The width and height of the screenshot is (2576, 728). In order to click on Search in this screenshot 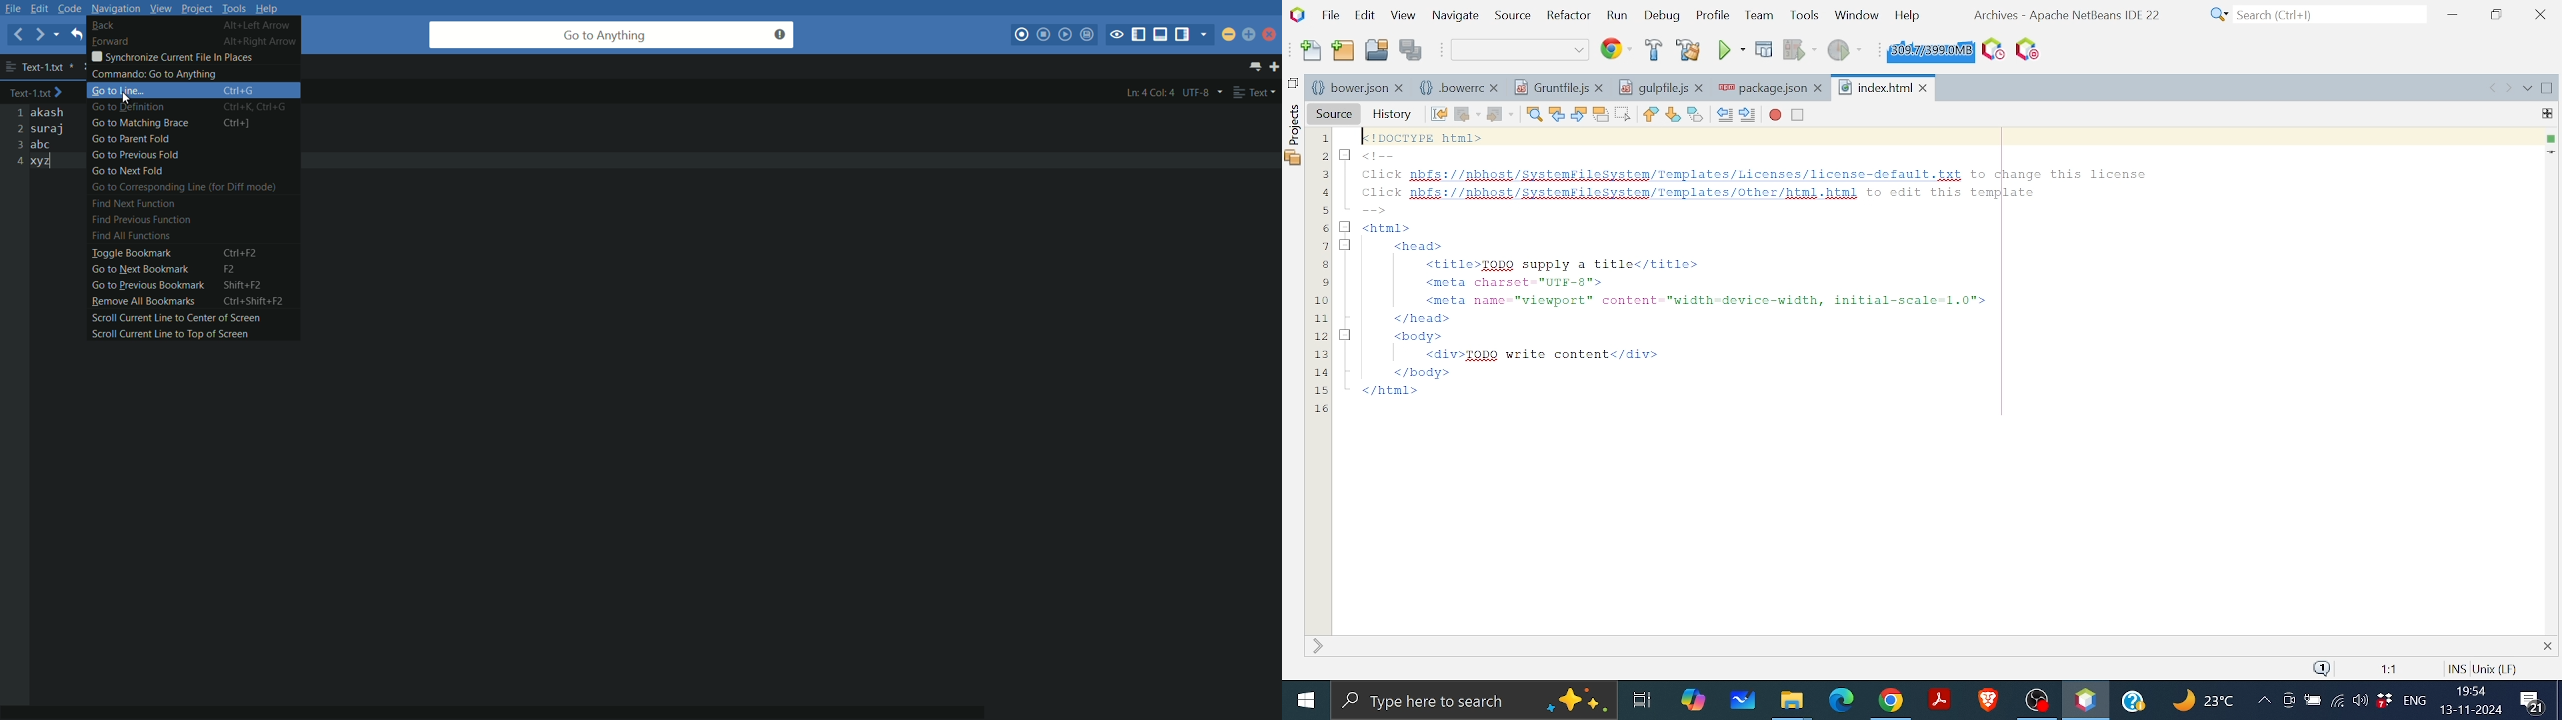, I will do `click(2314, 15)`.